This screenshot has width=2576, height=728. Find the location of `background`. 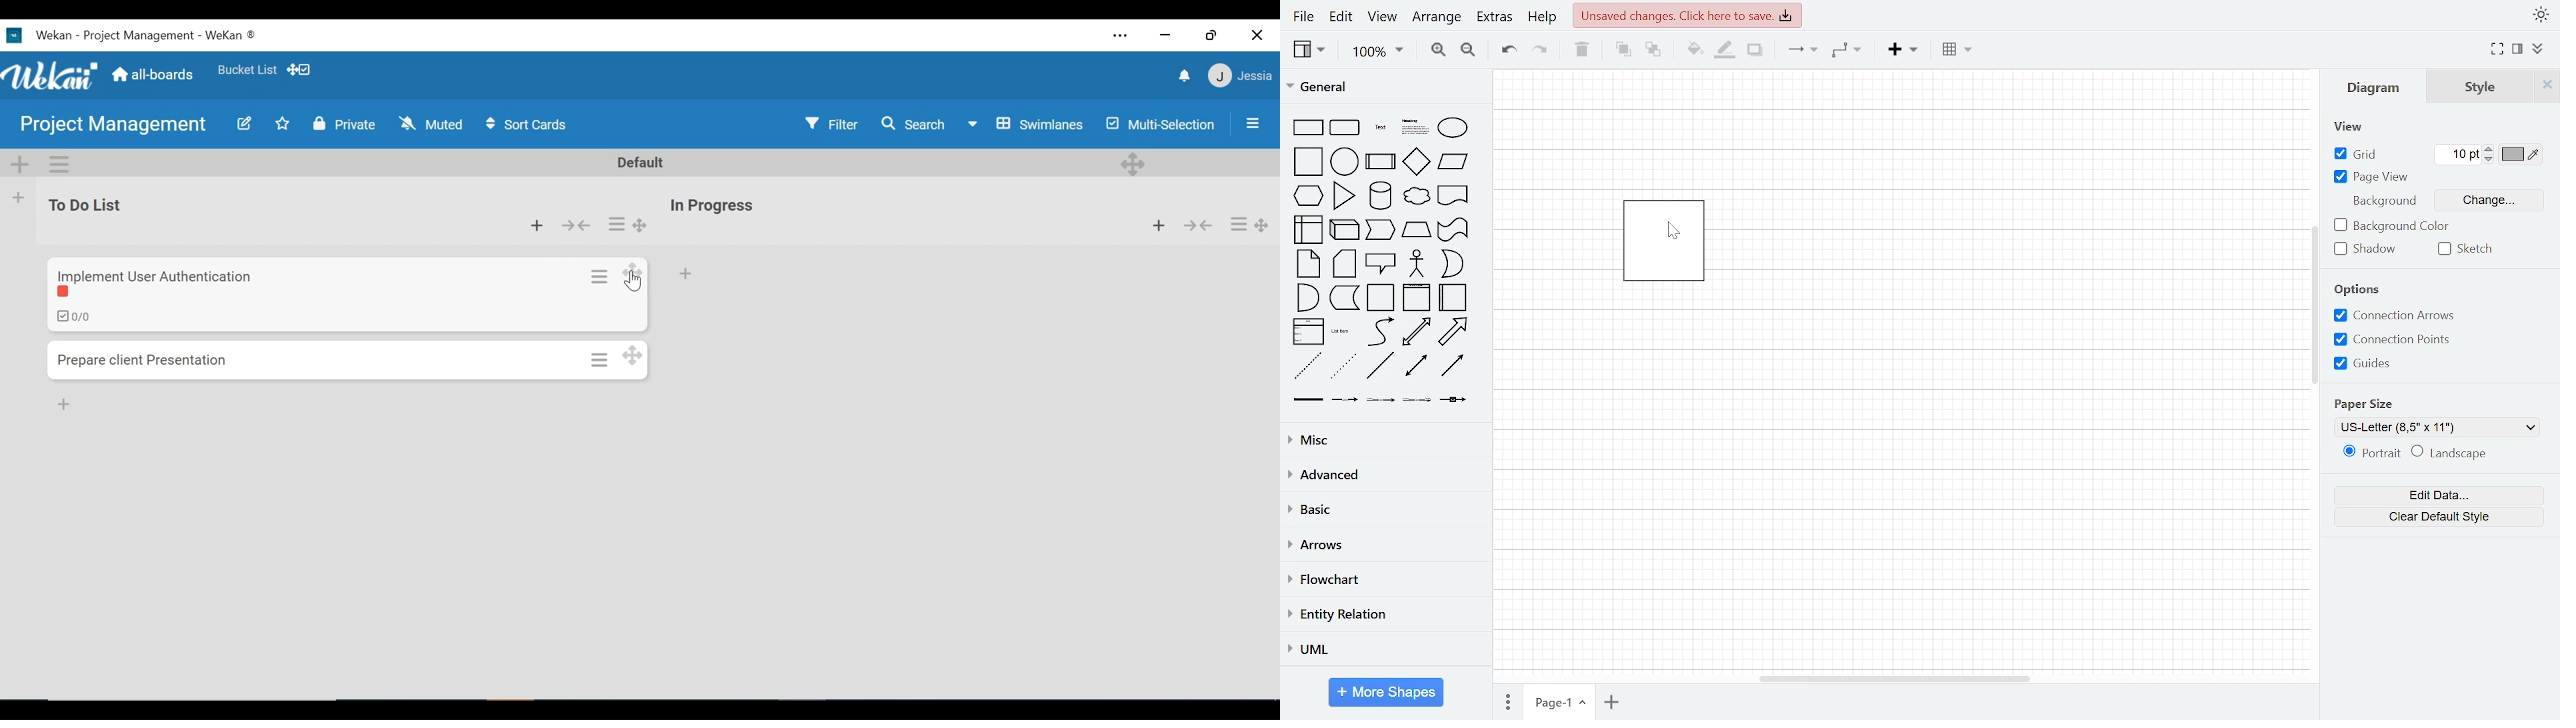

background is located at coordinates (2384, 202).